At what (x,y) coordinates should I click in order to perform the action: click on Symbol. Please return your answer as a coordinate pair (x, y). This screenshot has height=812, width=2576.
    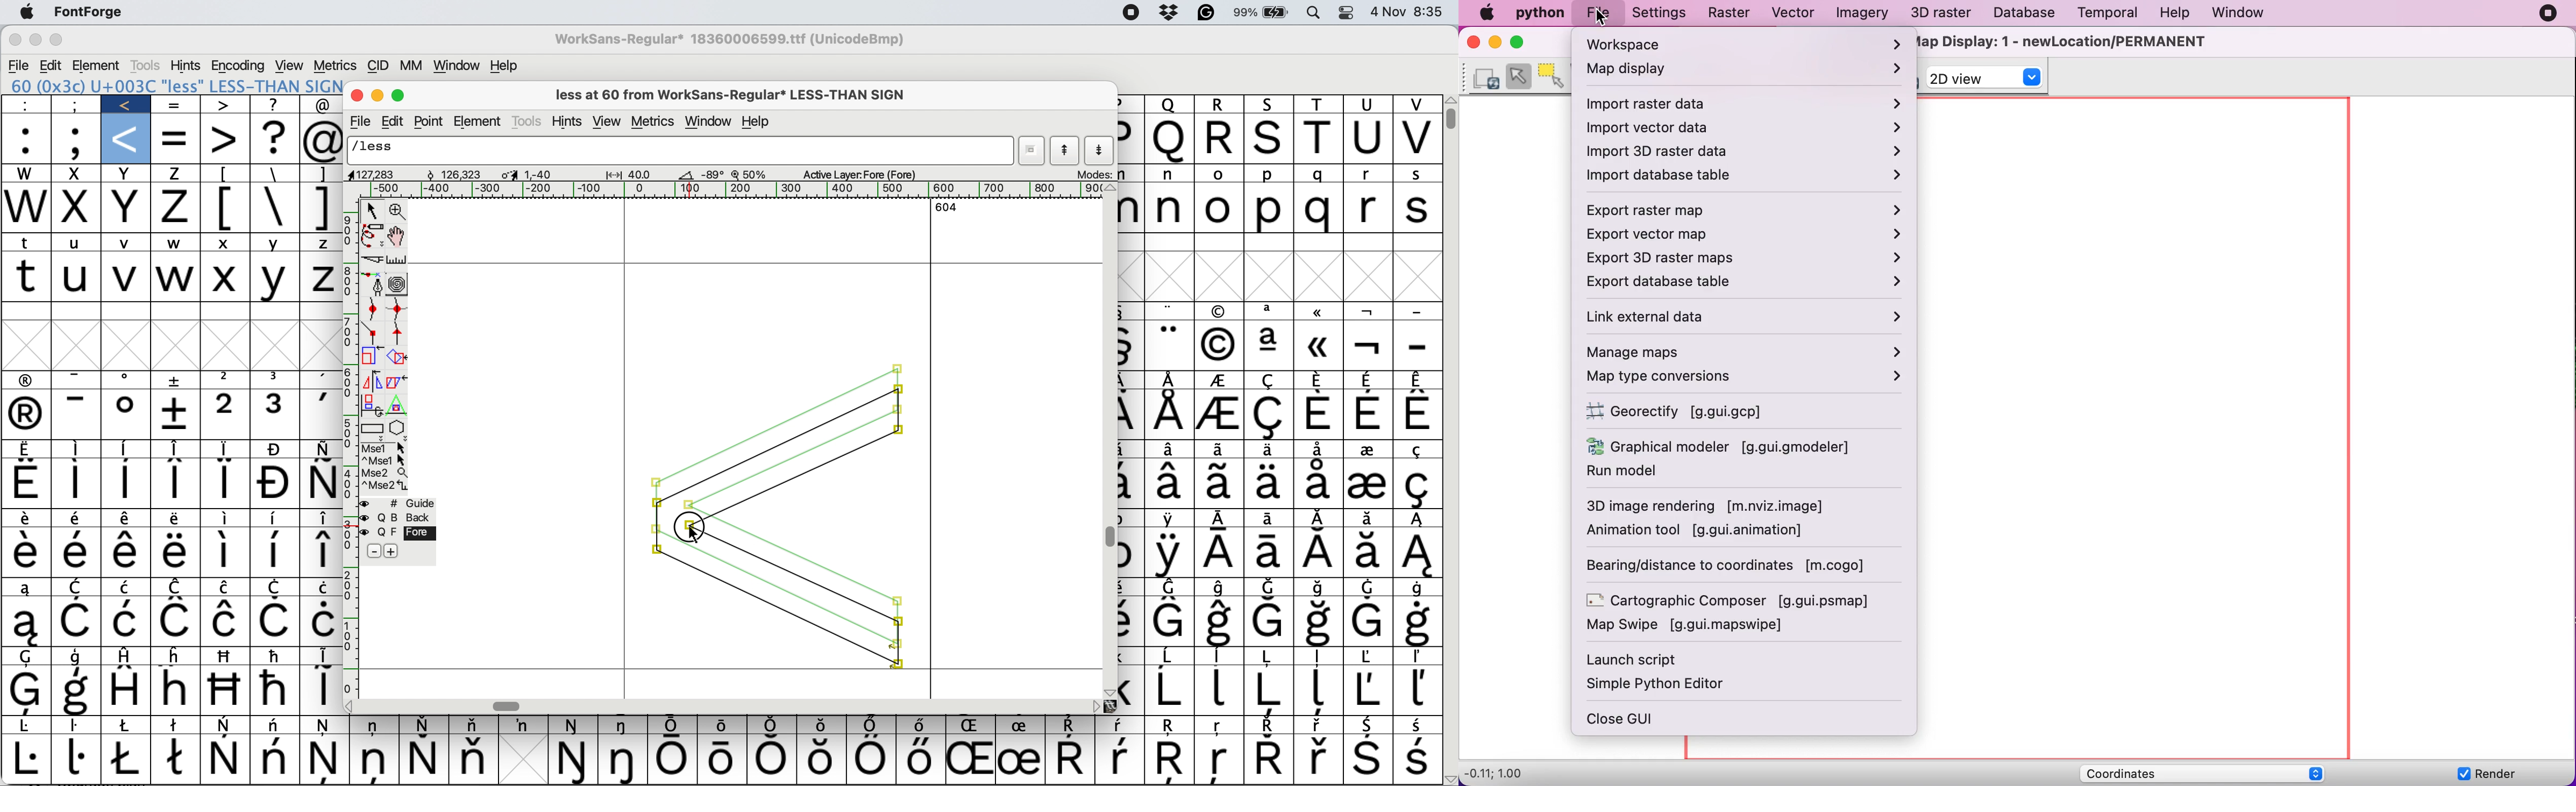
    Looking at the image, I should click on (1219, 623).